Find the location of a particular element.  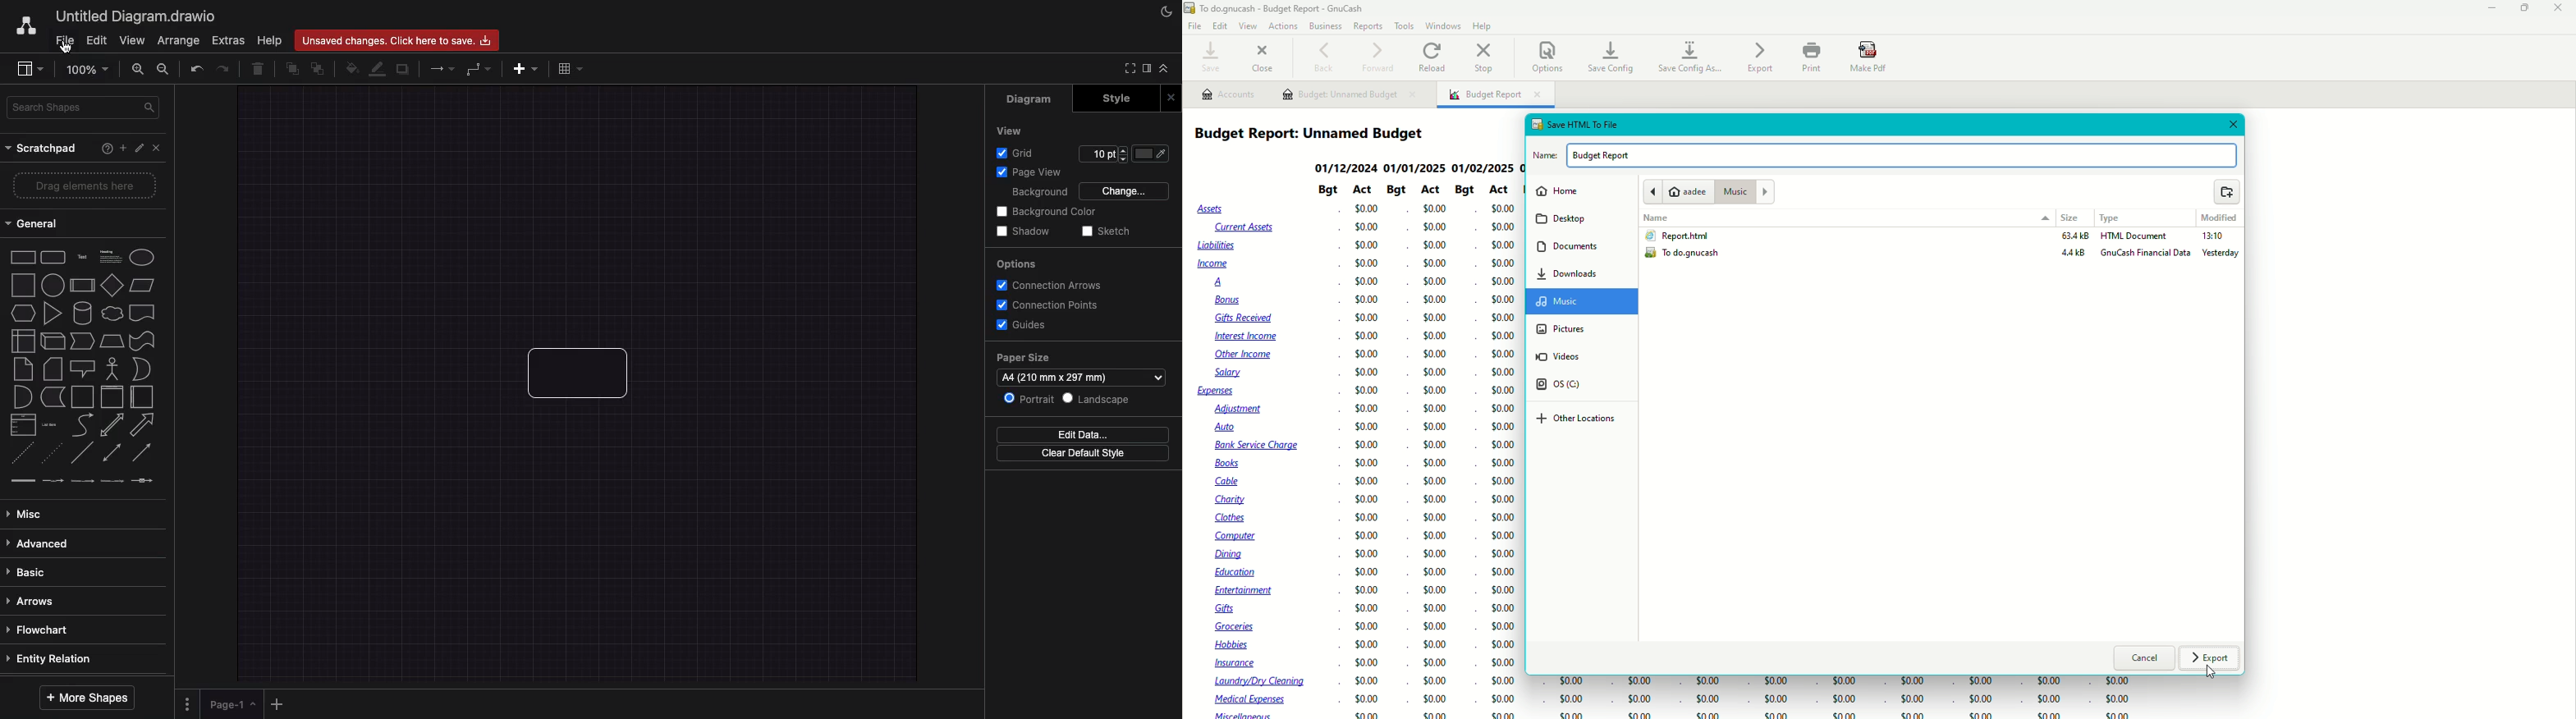

Save to File is located at coordinates (1574, 123).